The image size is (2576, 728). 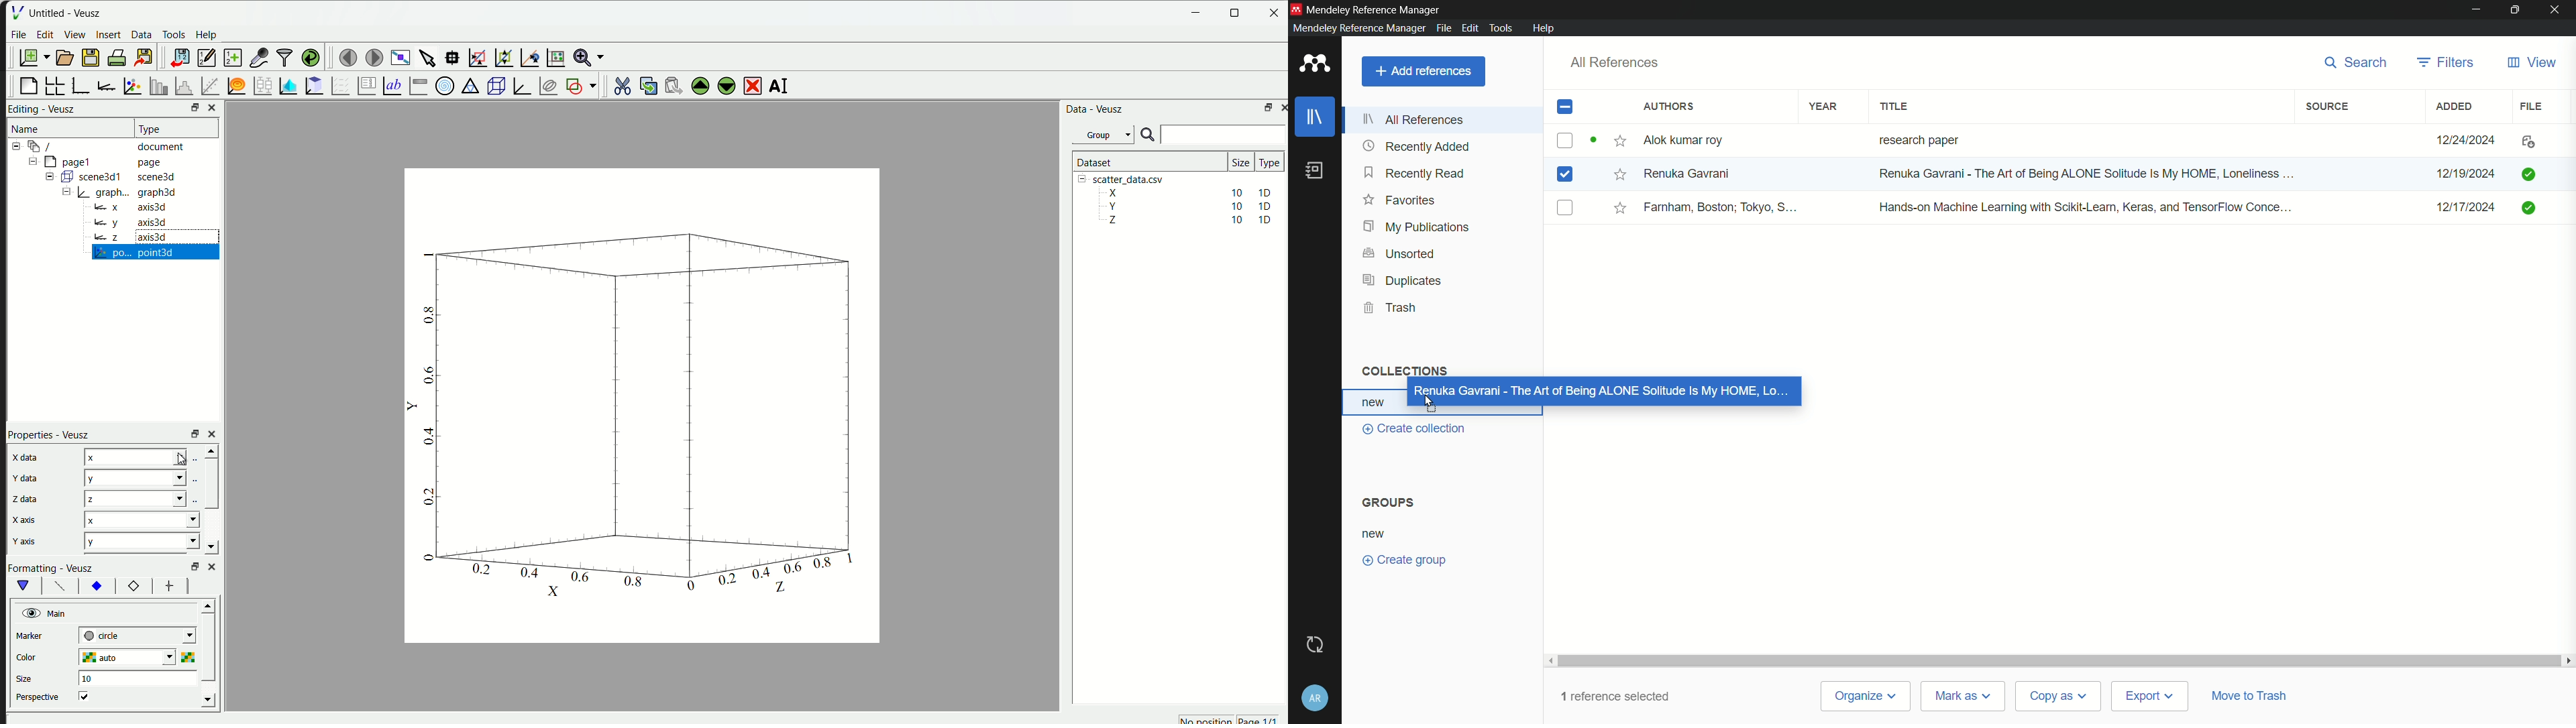 I want to click on move down the selected widget, so click(x=725, y=87).